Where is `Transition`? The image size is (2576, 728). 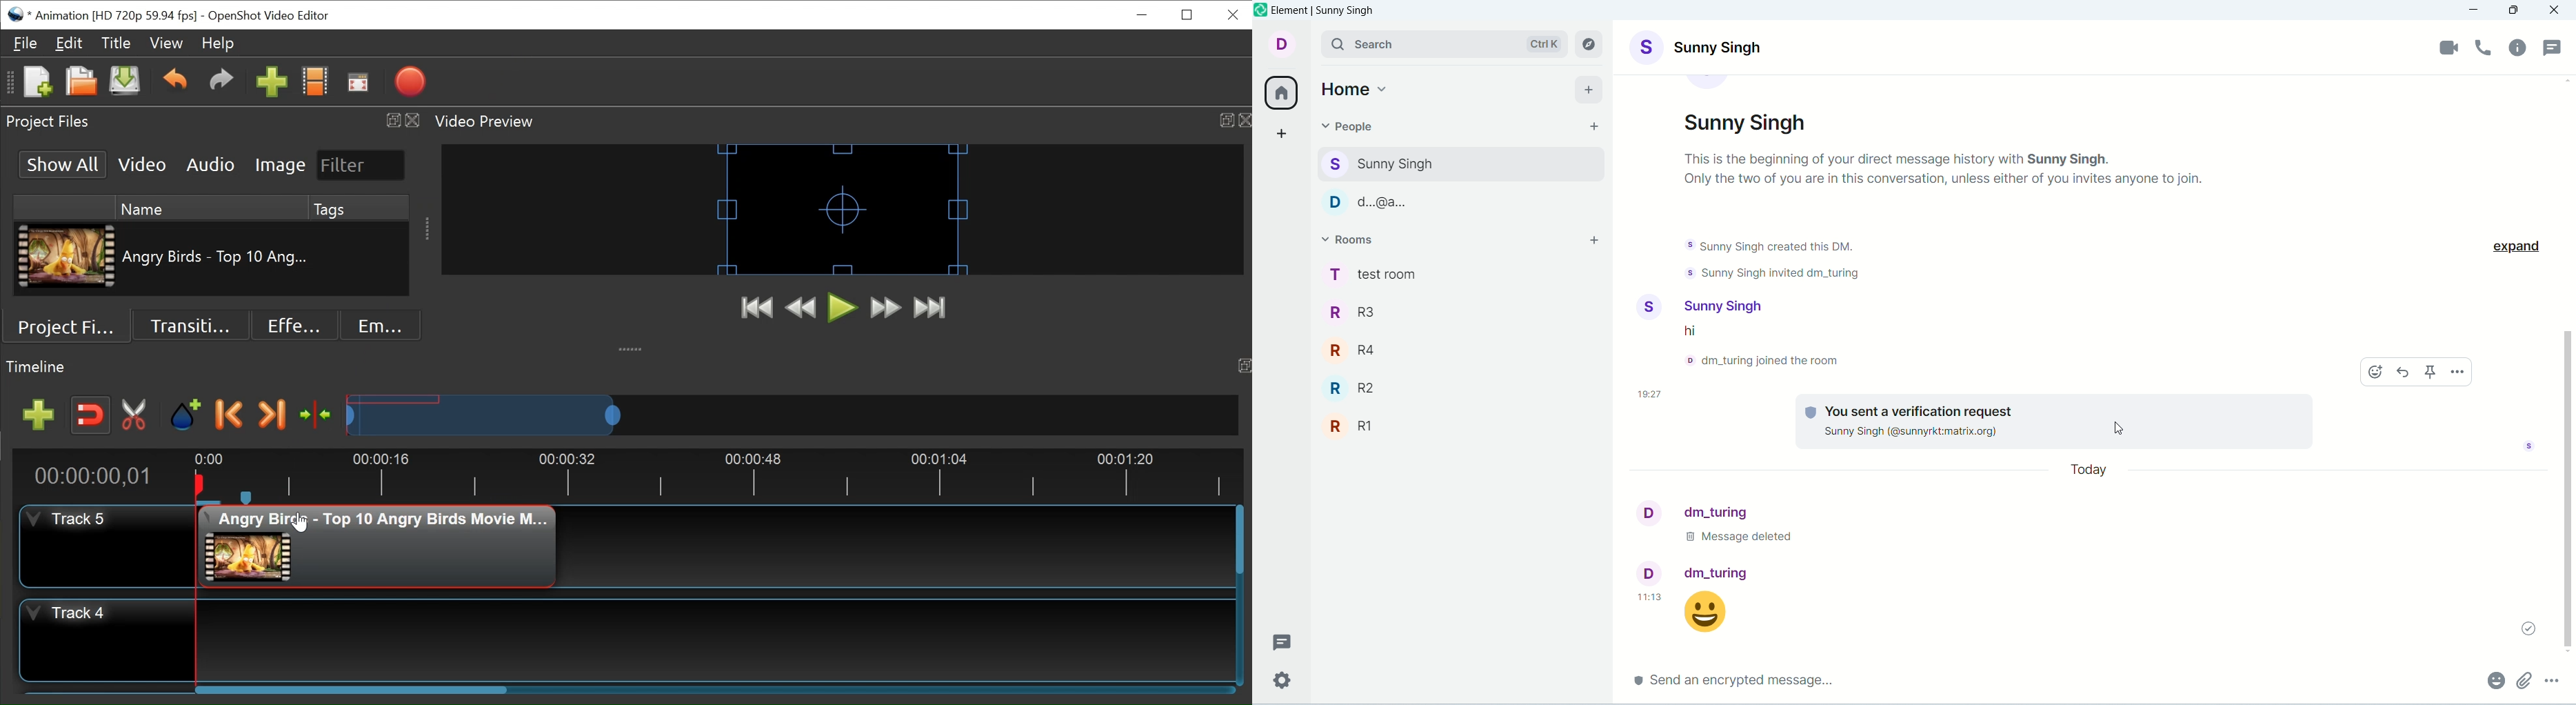
Transition is located at coordinates (190, 325).